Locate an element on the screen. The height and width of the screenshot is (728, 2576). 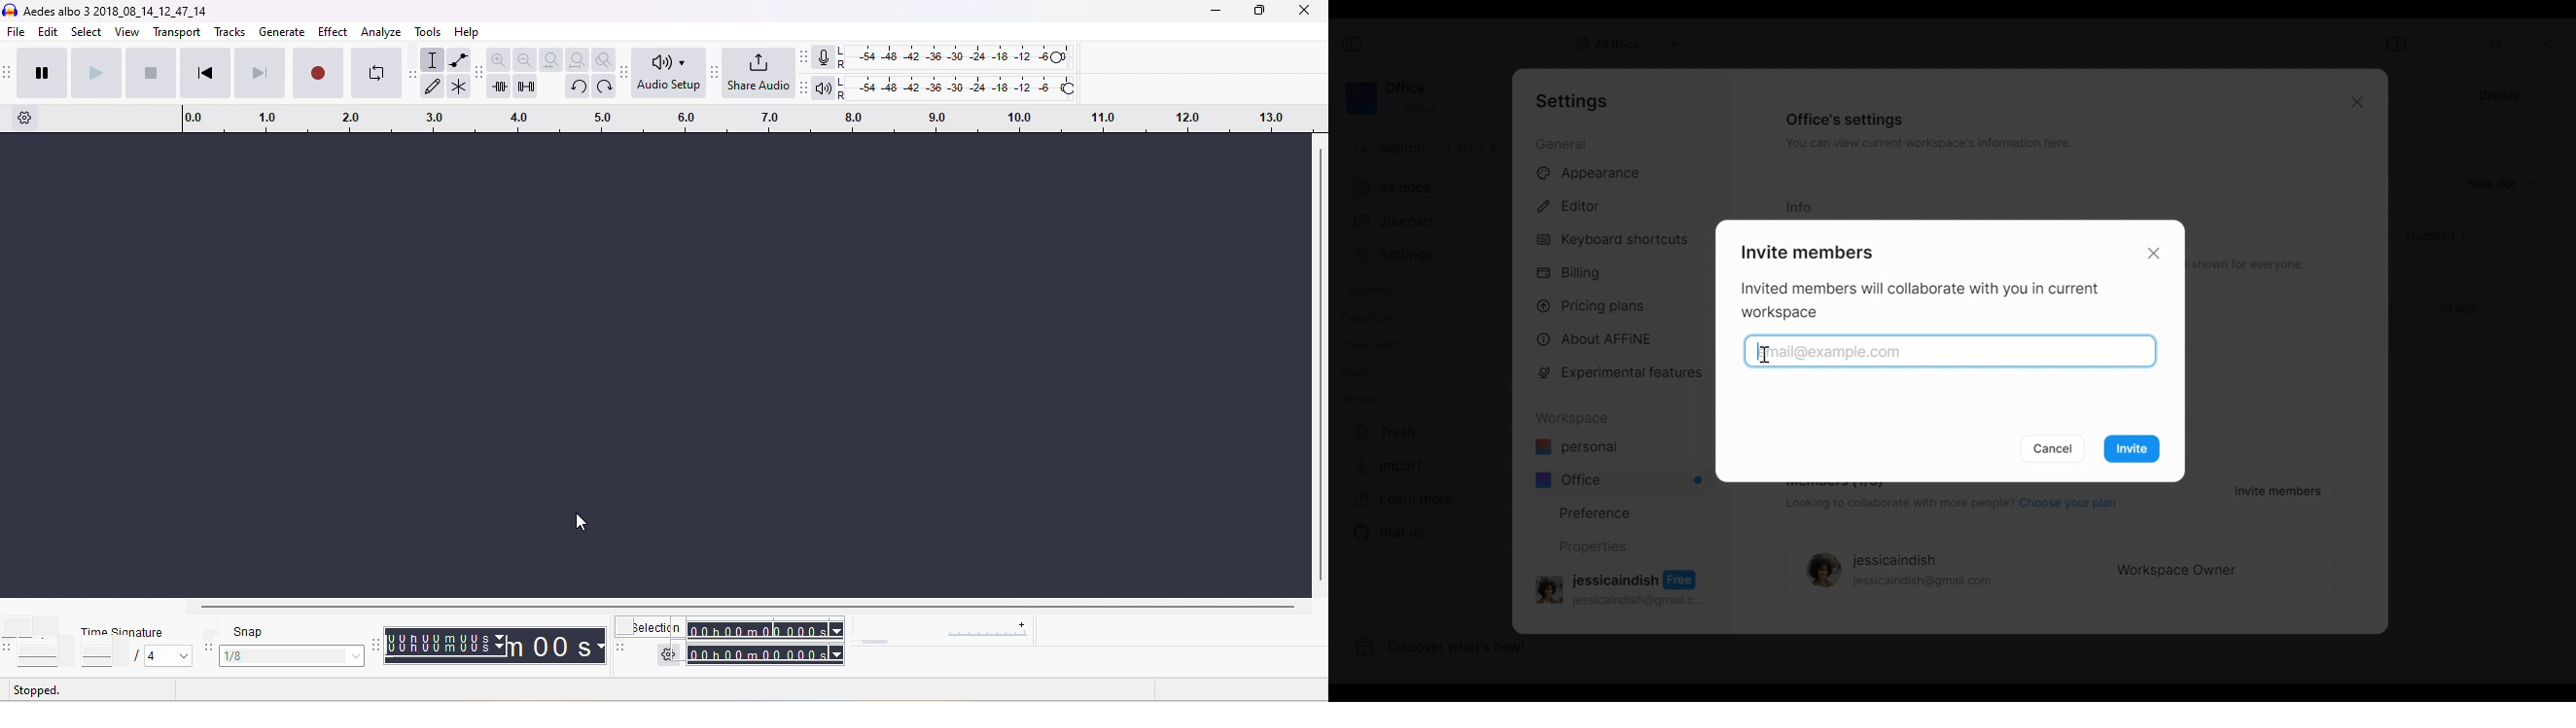
enable looping is located at coordinates (376, 72).